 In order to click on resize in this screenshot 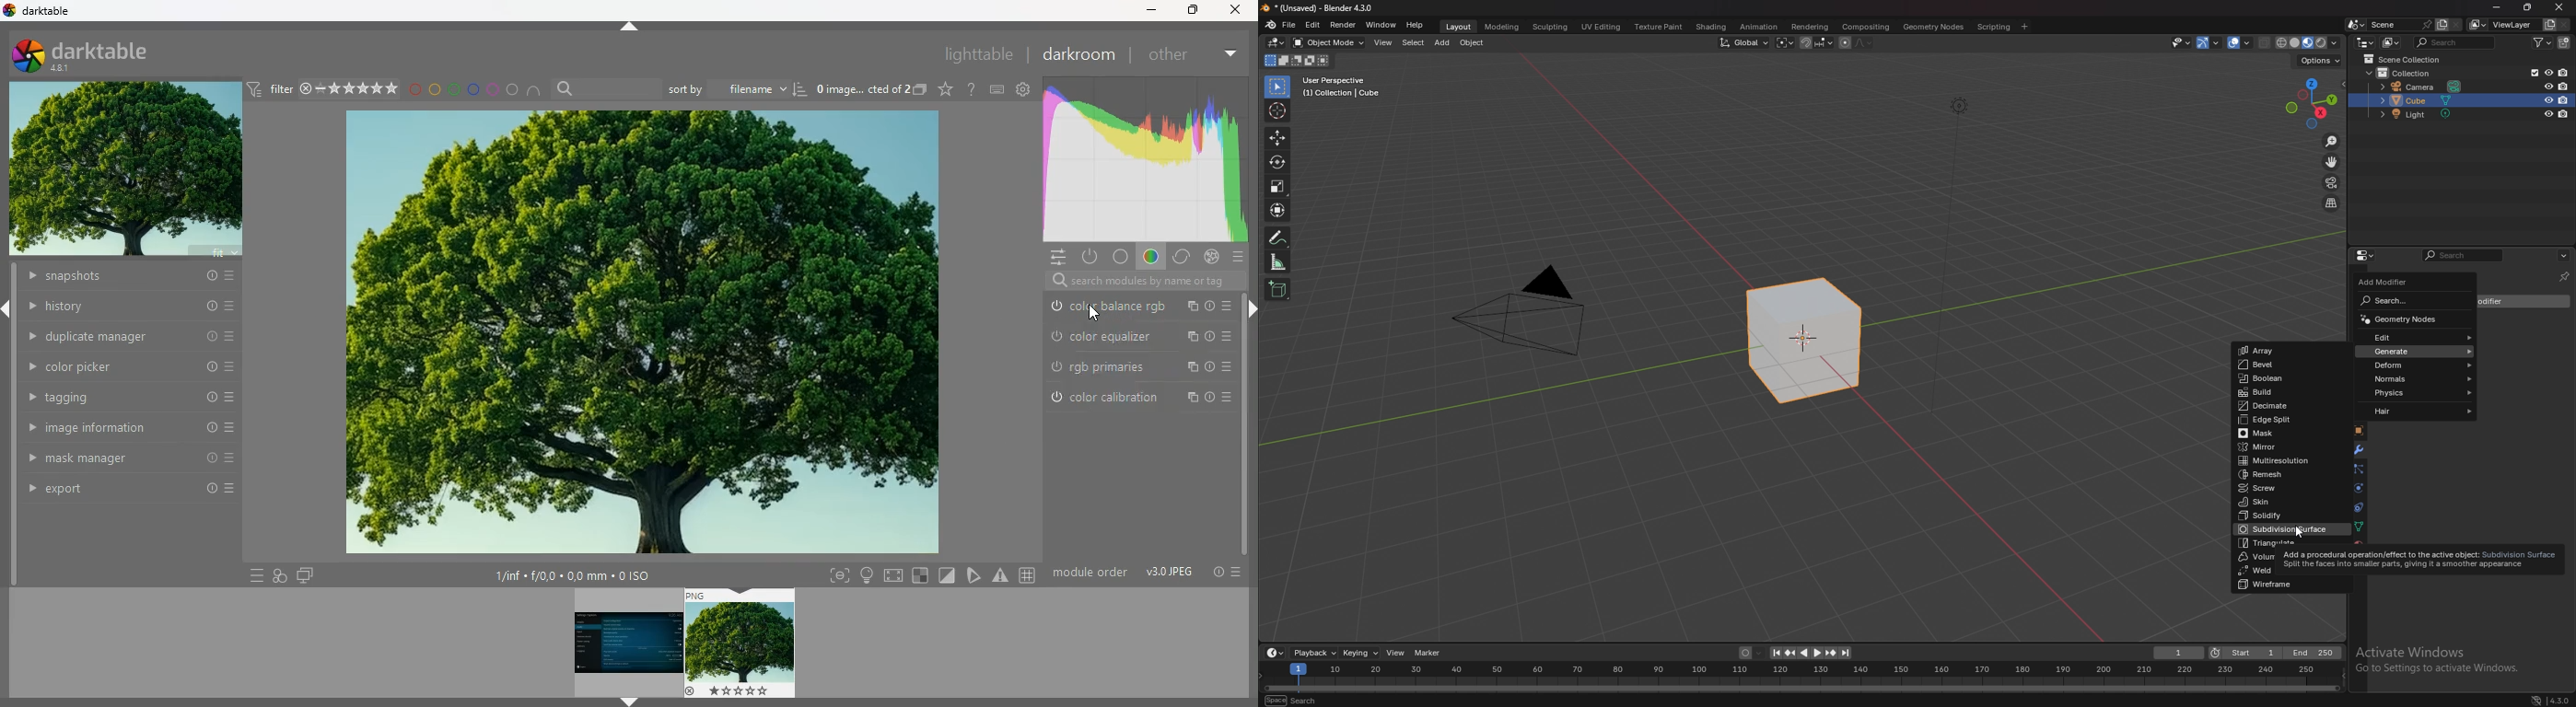, I will do `click(2527, 7)`.